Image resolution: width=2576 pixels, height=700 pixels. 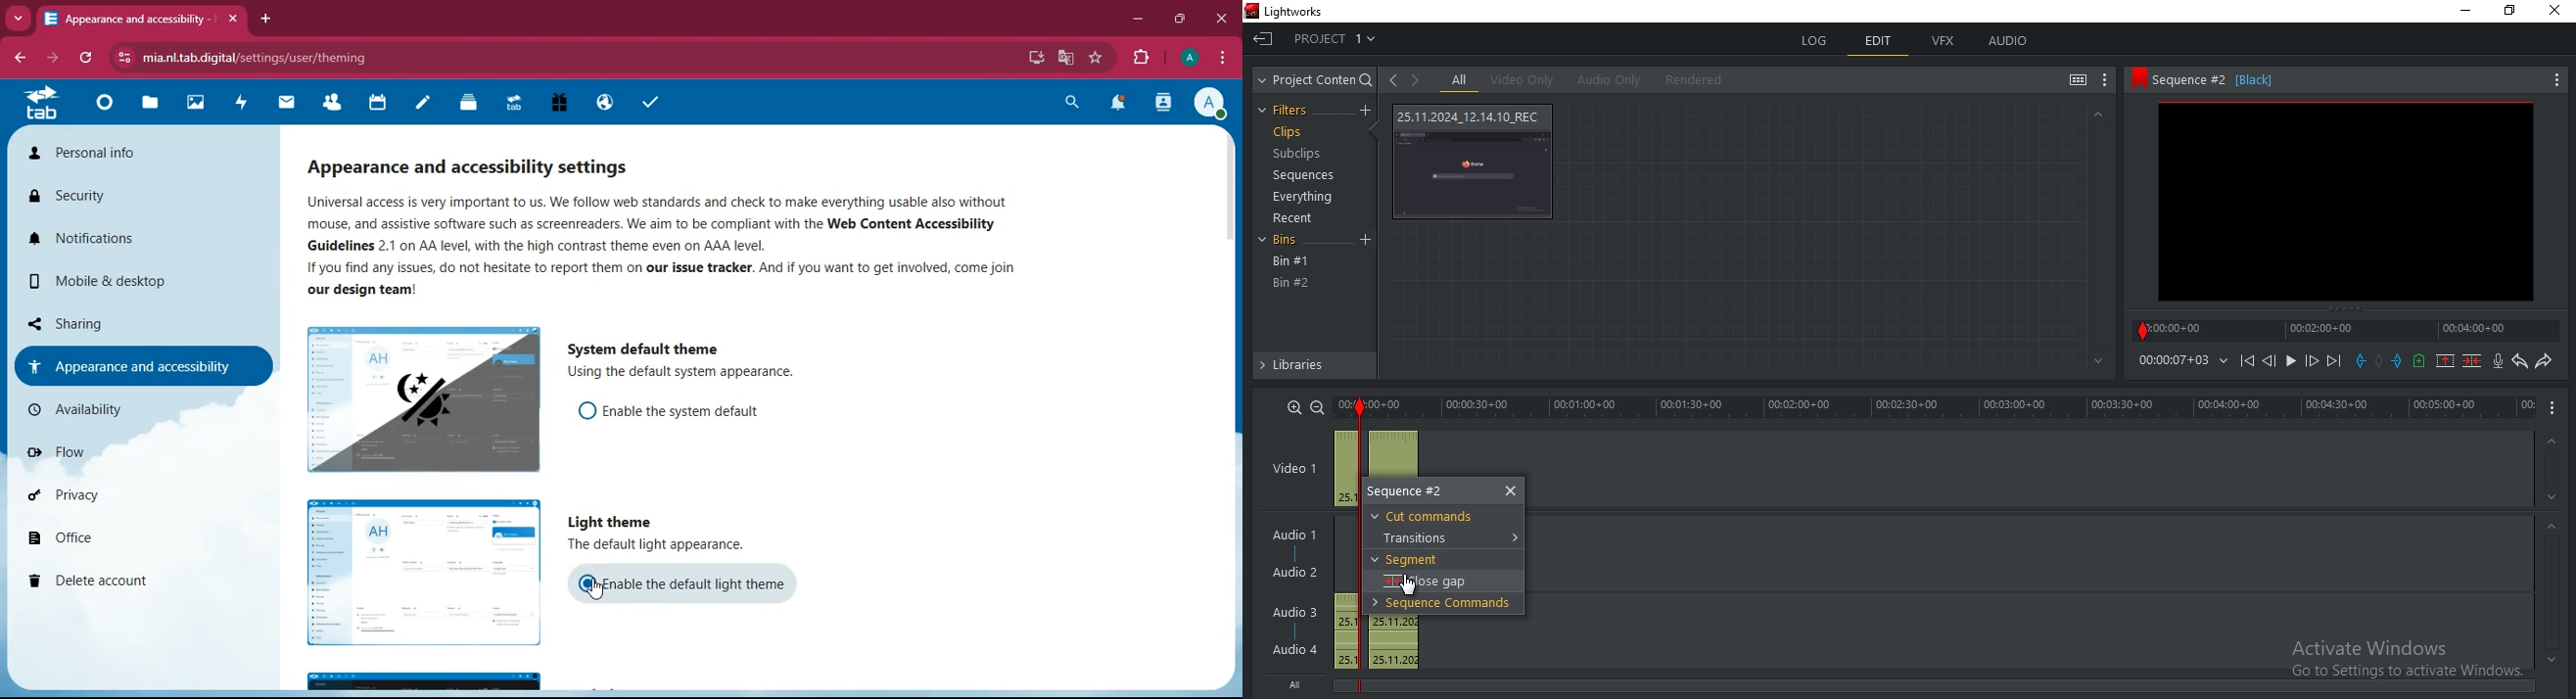 I want to click on enable, so click(x=690, y=413).